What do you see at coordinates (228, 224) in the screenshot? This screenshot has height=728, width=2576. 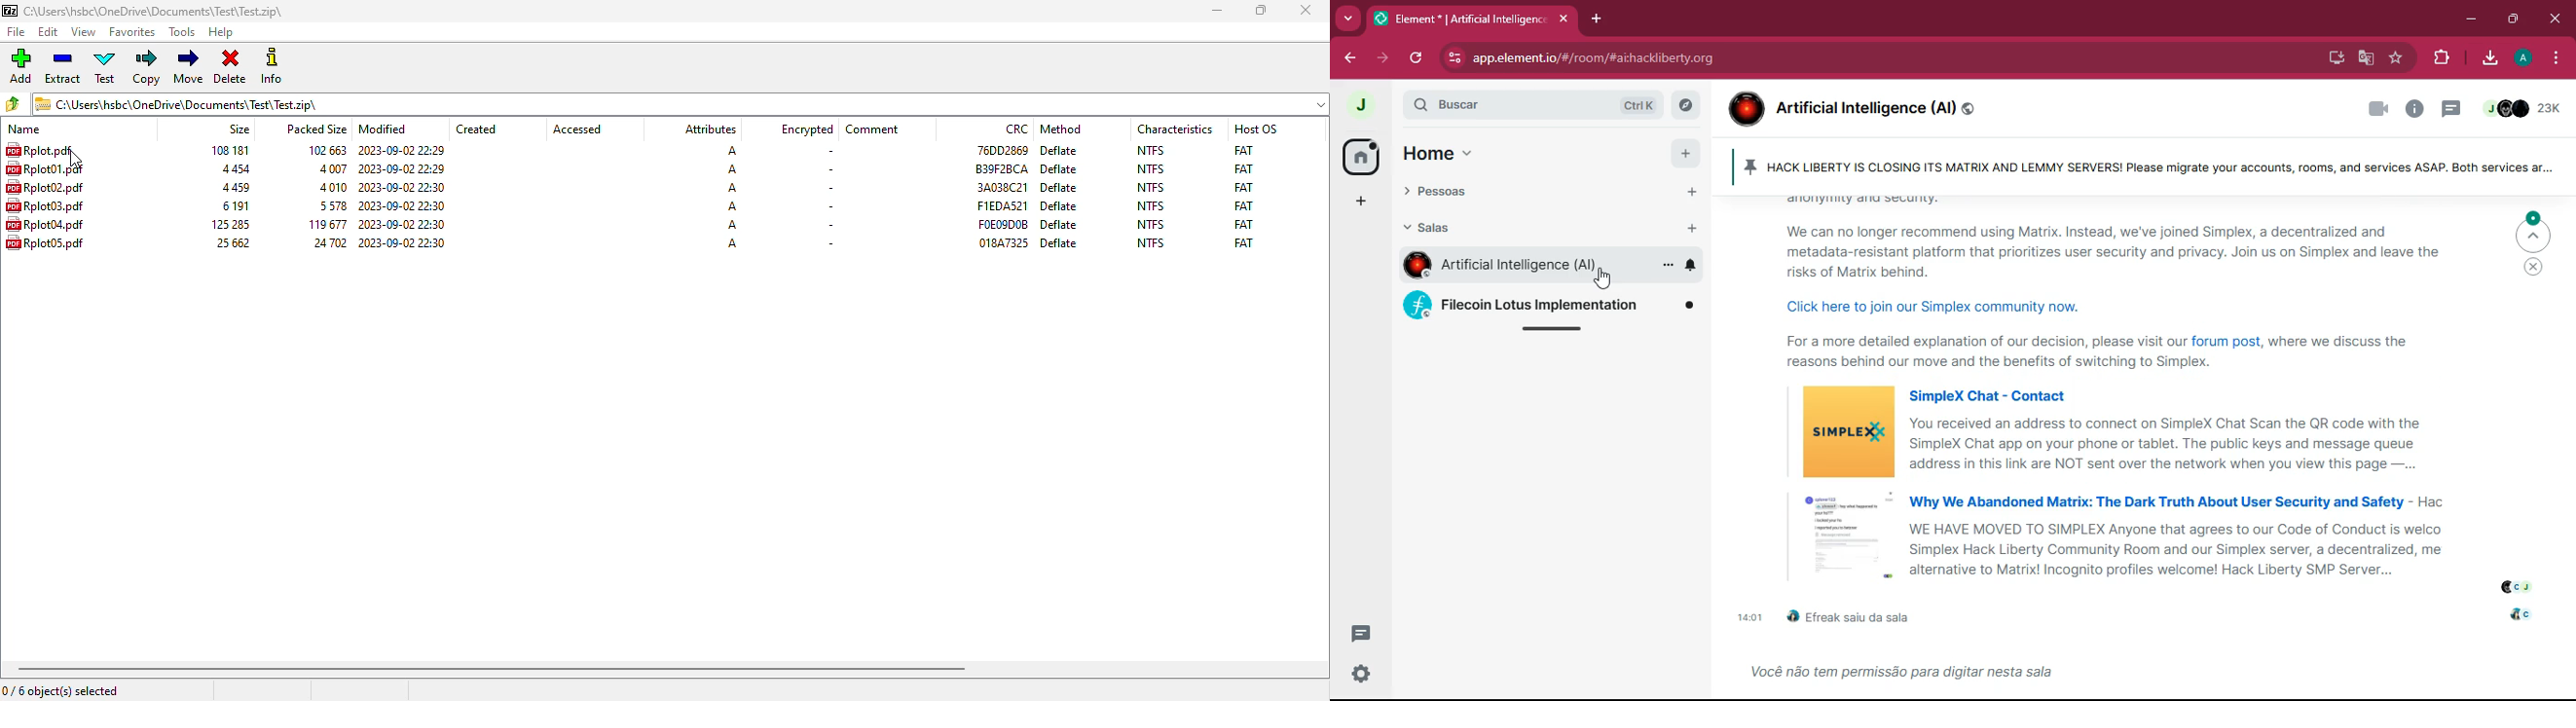 I see `size` at bounding box center [228, 224].